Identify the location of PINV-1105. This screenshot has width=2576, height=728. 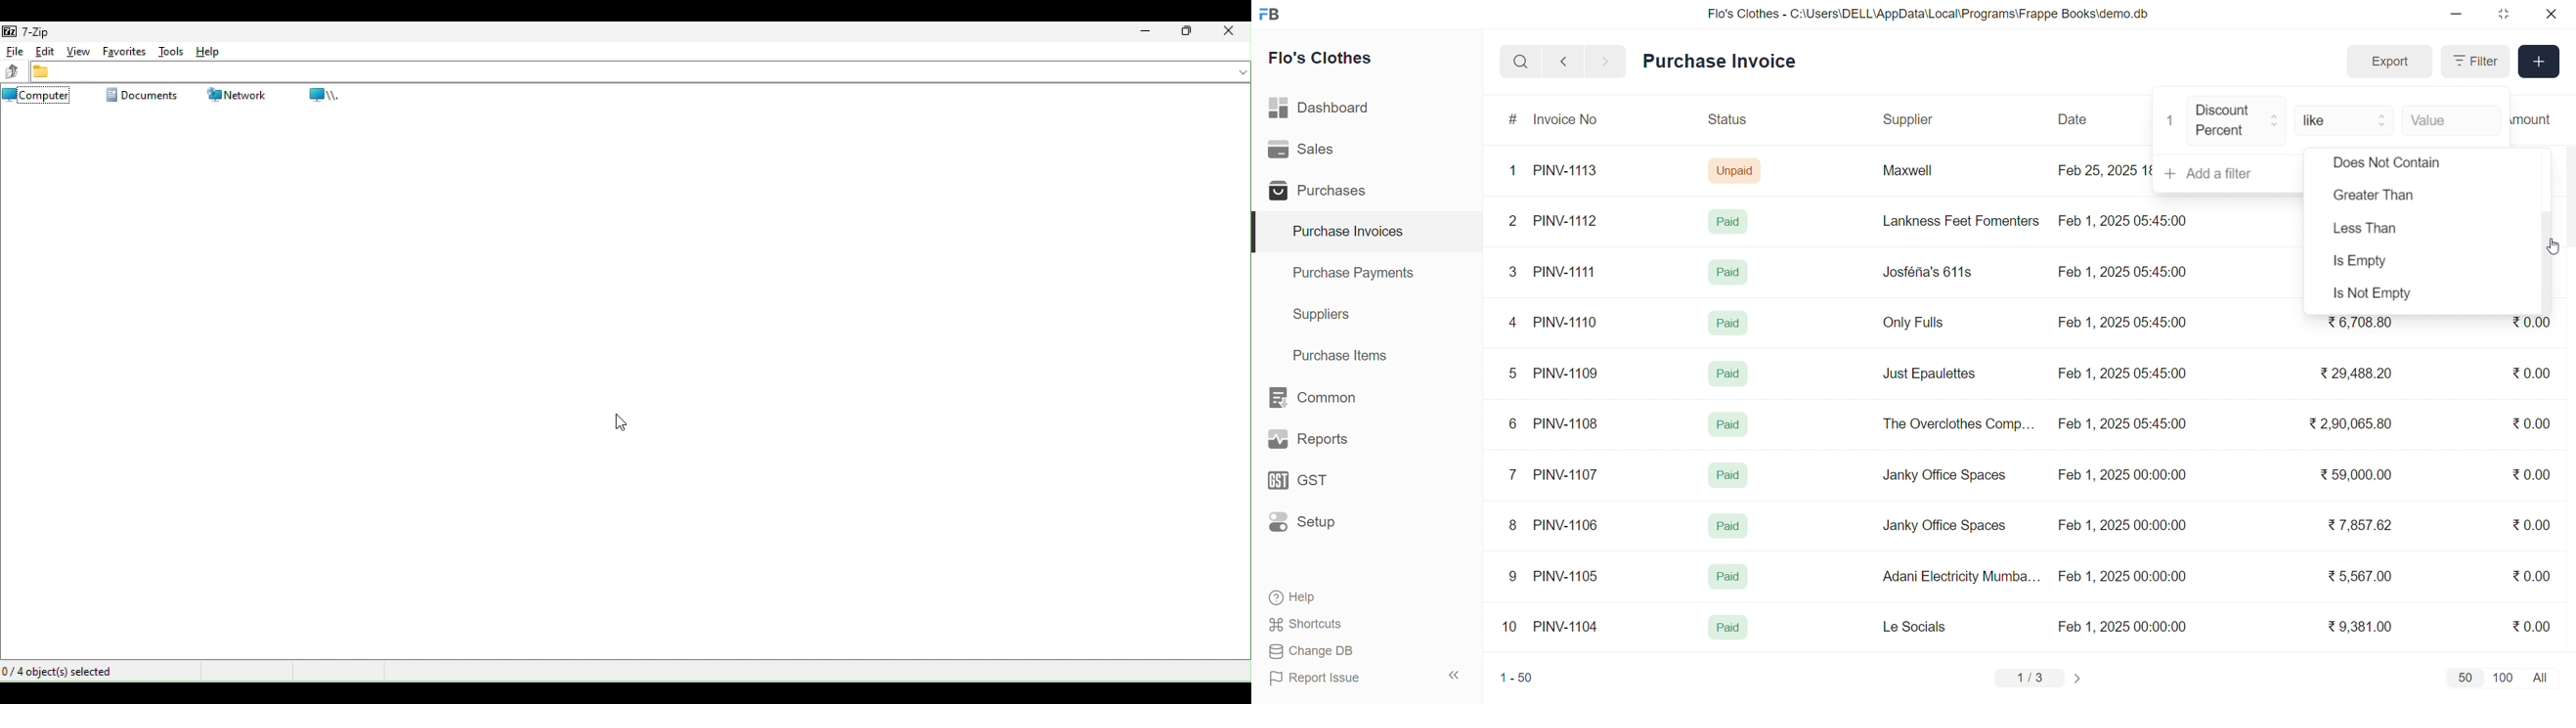
(1569, 576).